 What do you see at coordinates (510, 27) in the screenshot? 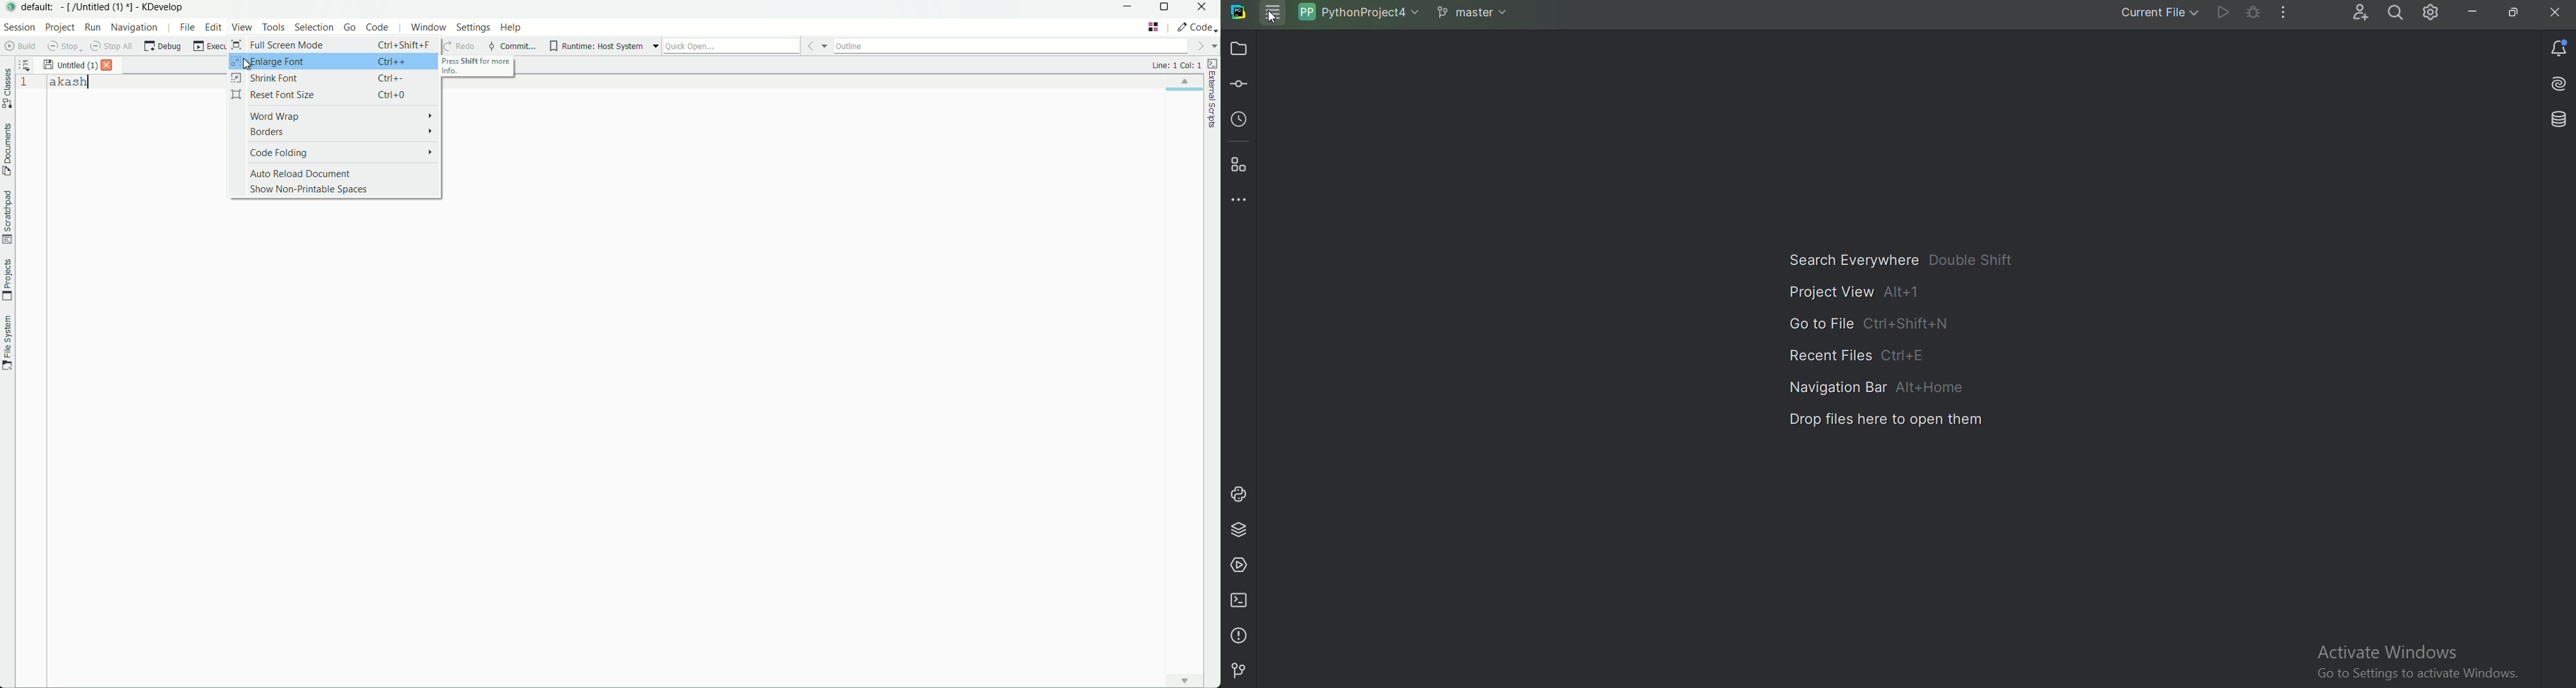
I see `help` at bounding box center [510, 27].